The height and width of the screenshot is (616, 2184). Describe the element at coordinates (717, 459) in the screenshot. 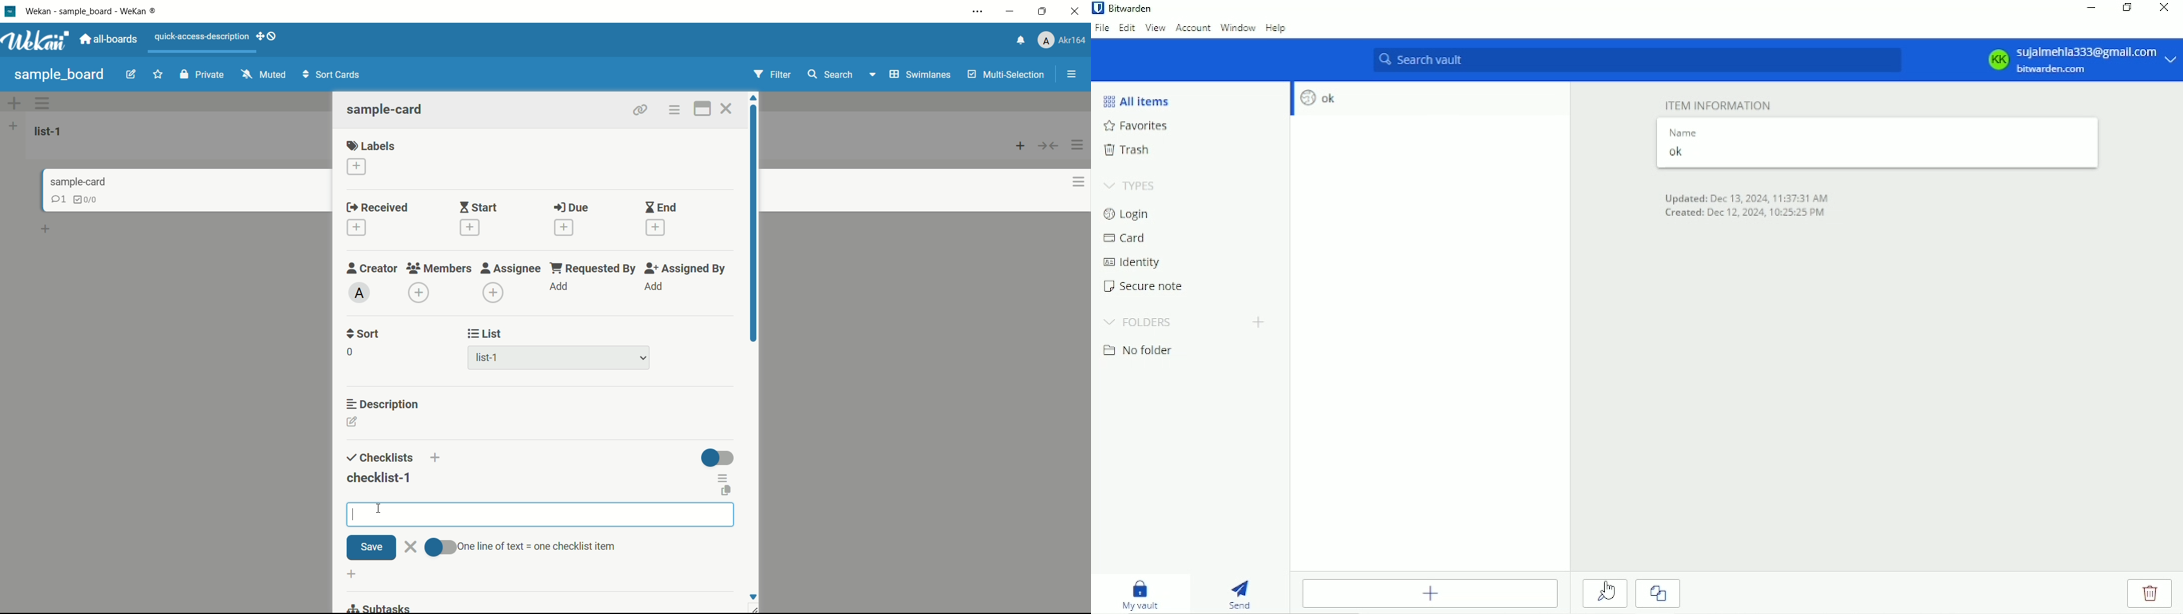

I see `toggle button` at that location.